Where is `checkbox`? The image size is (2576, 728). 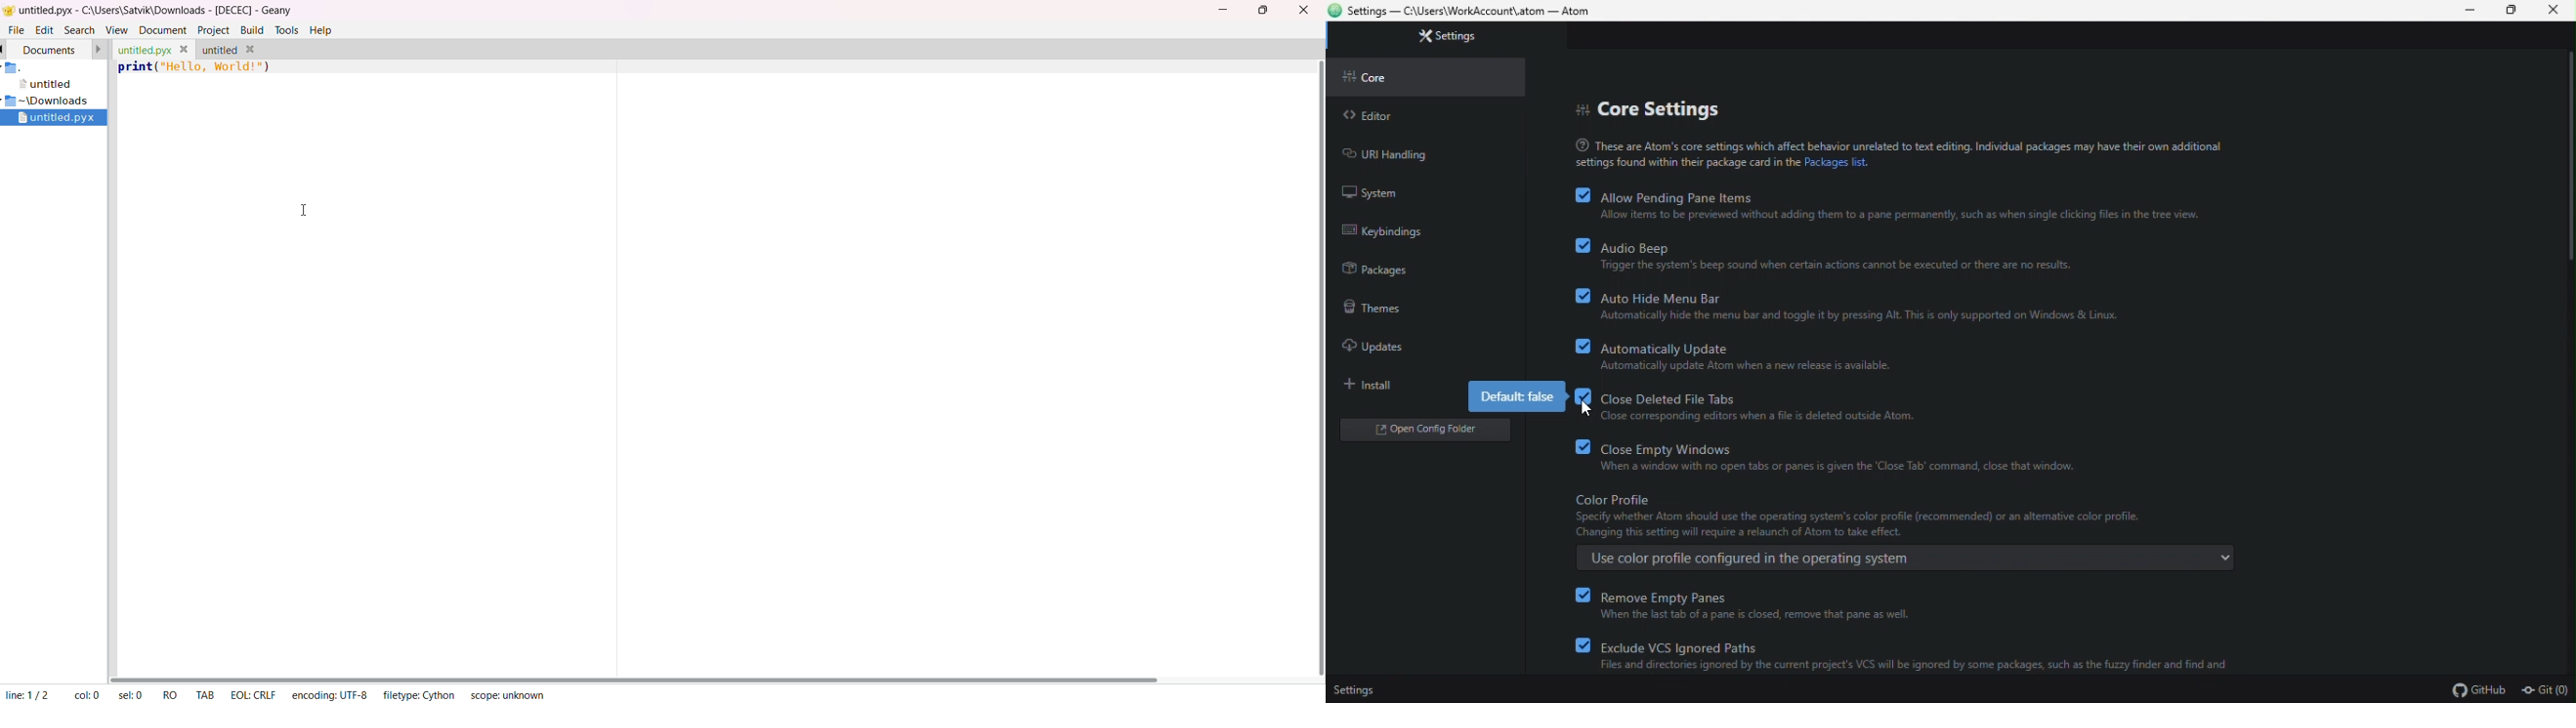
checkbox is located at coordinates (1579, 296).